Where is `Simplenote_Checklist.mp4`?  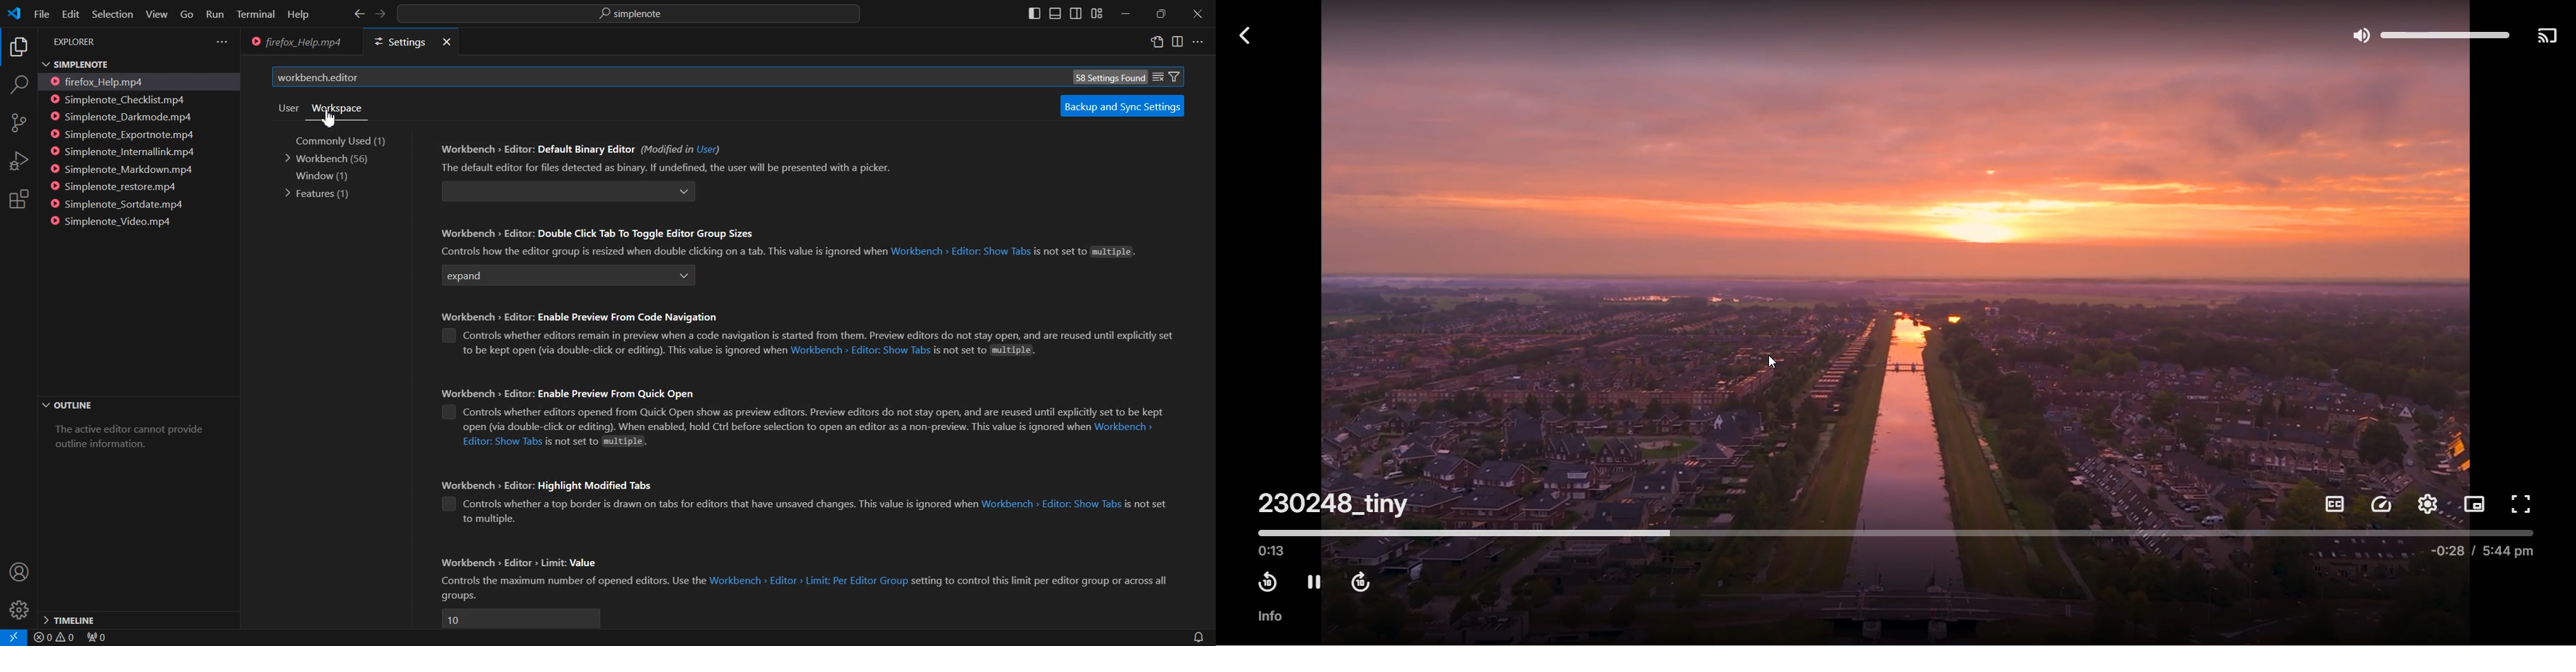
Simplenote_Checklist.mp4 is located at coordinates (122, 99).